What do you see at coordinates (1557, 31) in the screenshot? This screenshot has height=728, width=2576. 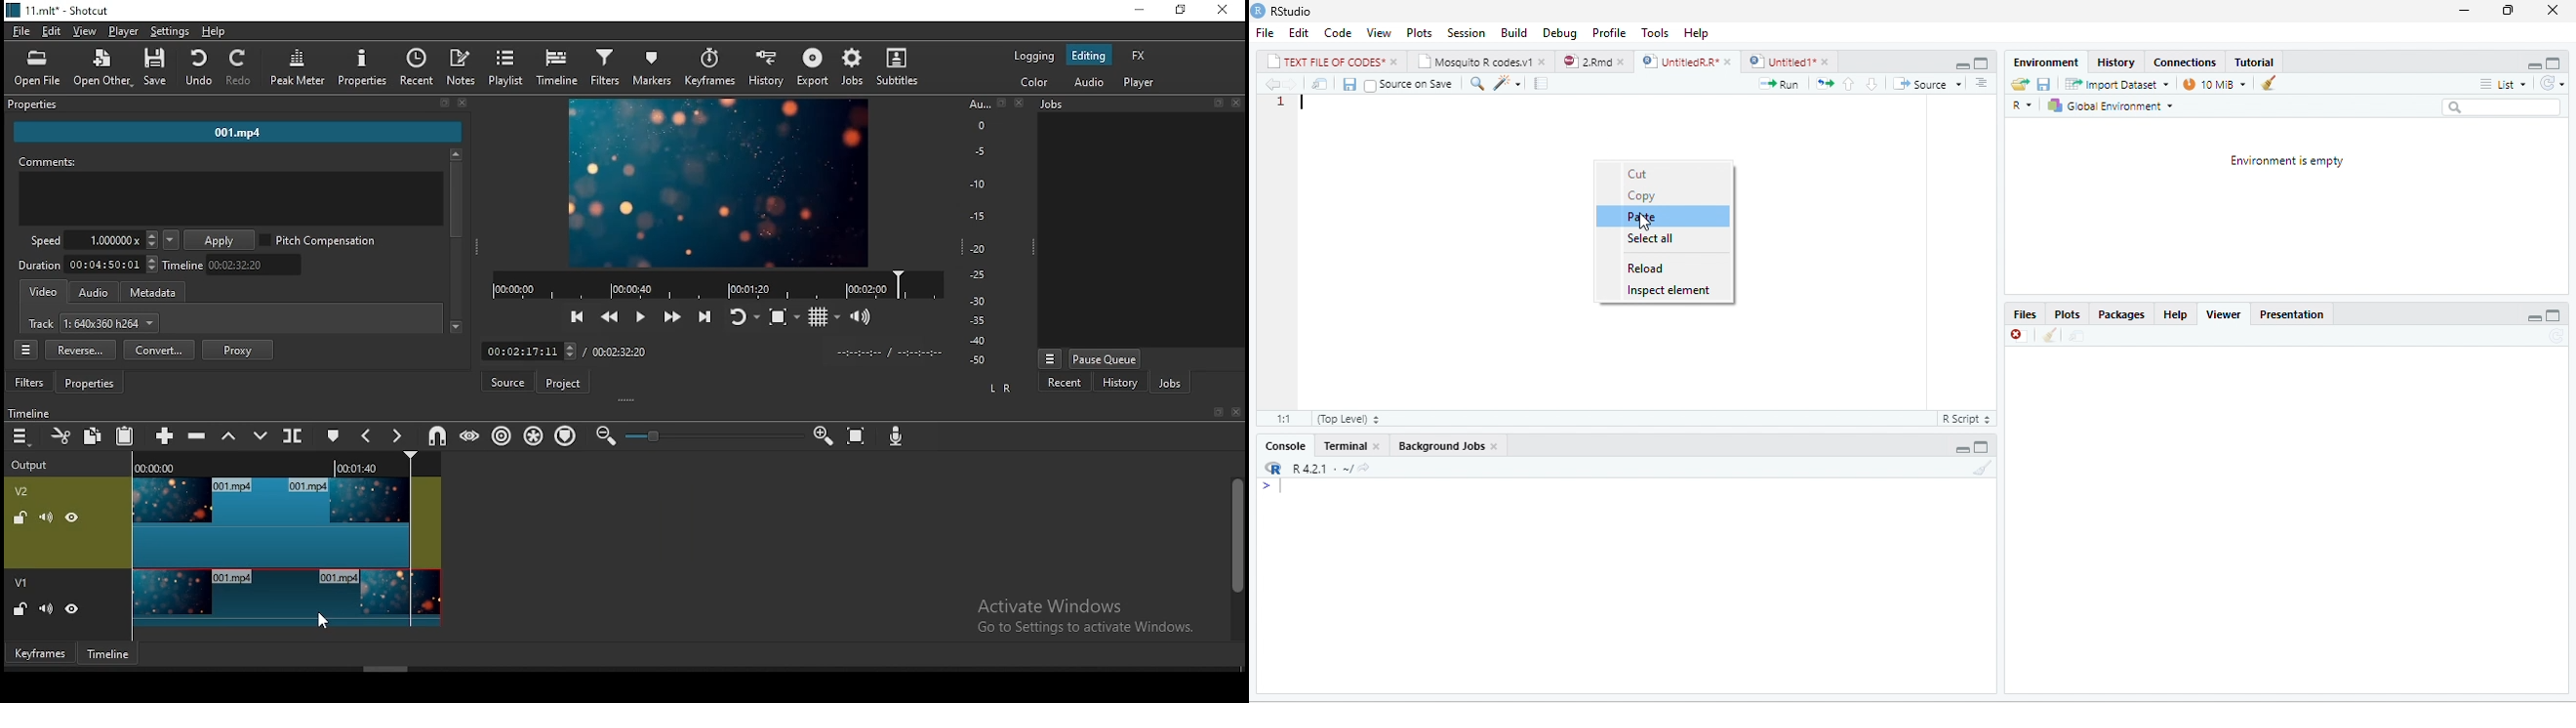 I see `Debug` at bounding box center [1557, 31].